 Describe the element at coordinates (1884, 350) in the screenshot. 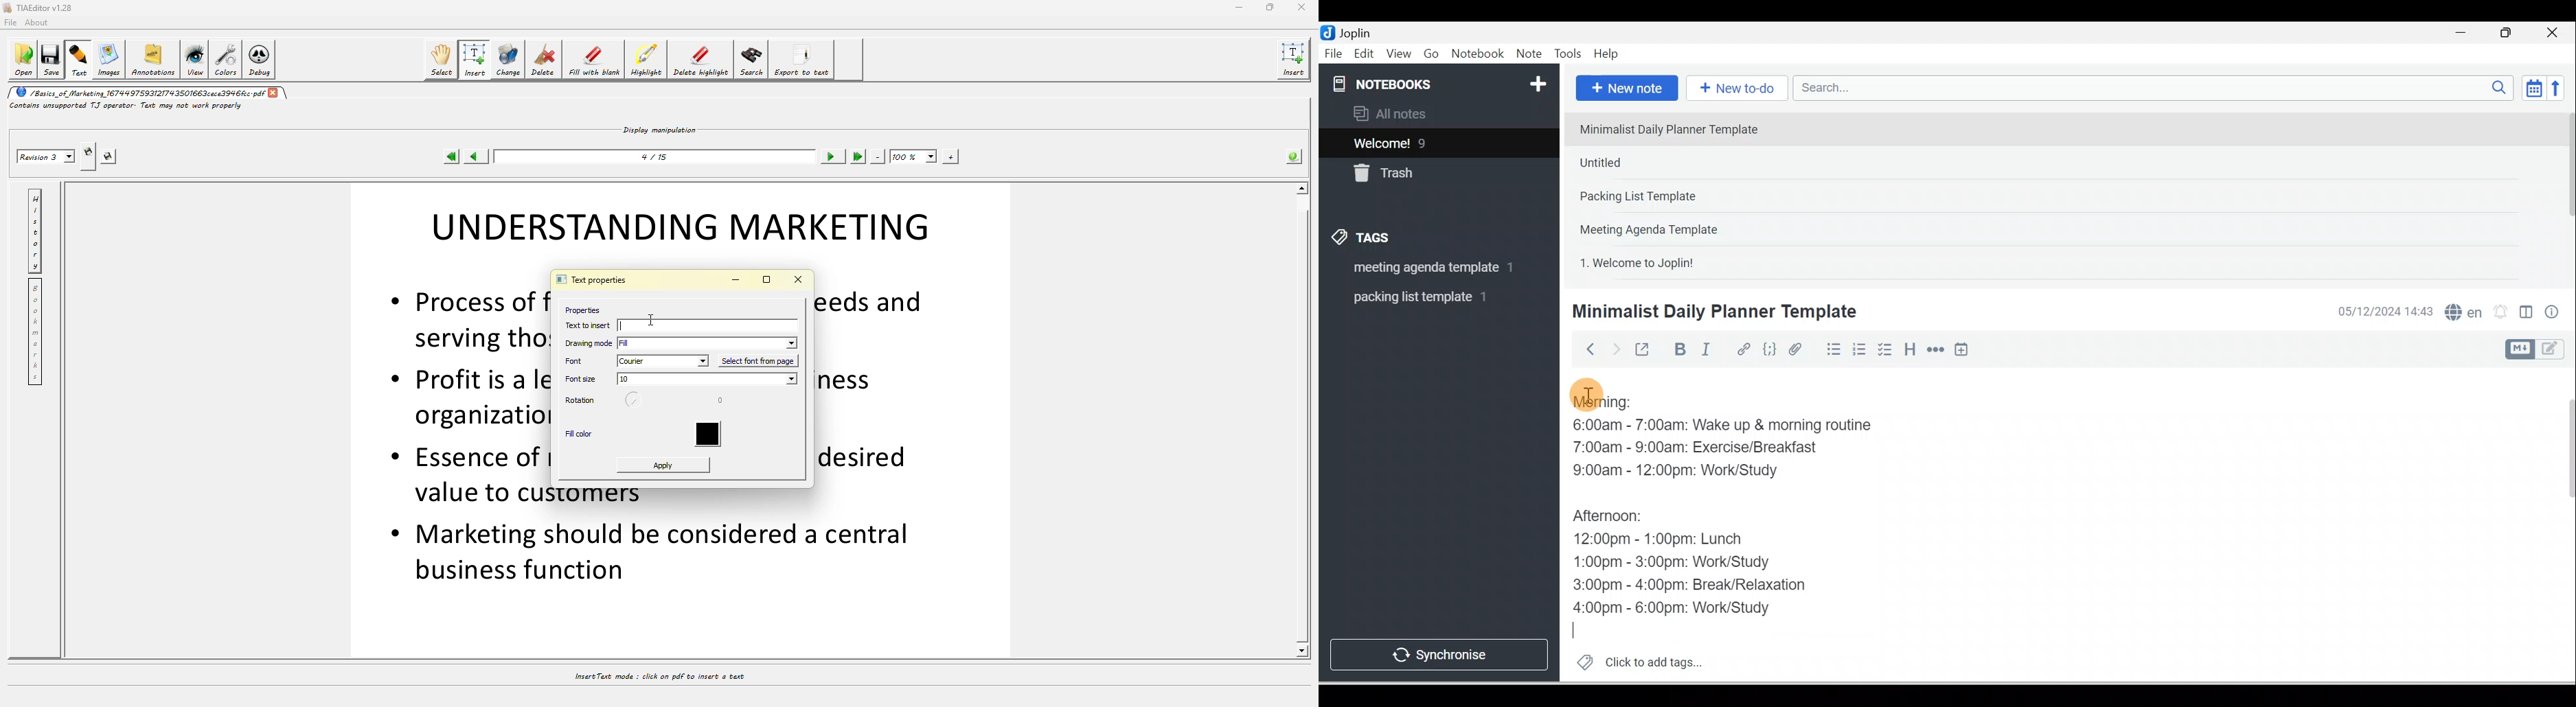

I see `Checkbox` at that location.